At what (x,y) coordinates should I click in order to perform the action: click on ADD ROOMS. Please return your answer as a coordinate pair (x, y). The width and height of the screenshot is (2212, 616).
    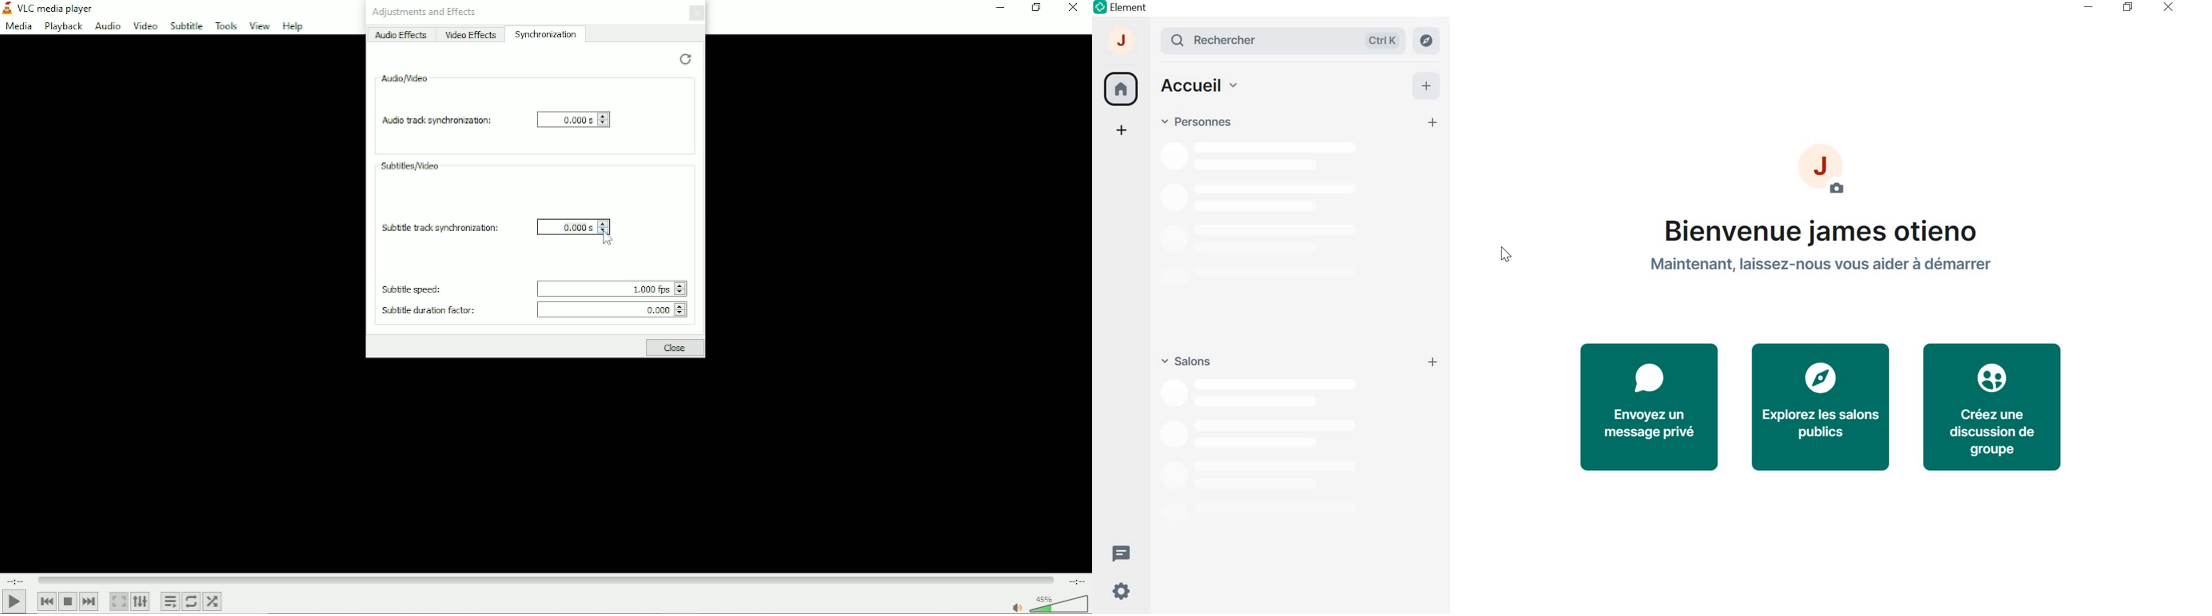
    Looking at the image, I should click on (1435, 362).